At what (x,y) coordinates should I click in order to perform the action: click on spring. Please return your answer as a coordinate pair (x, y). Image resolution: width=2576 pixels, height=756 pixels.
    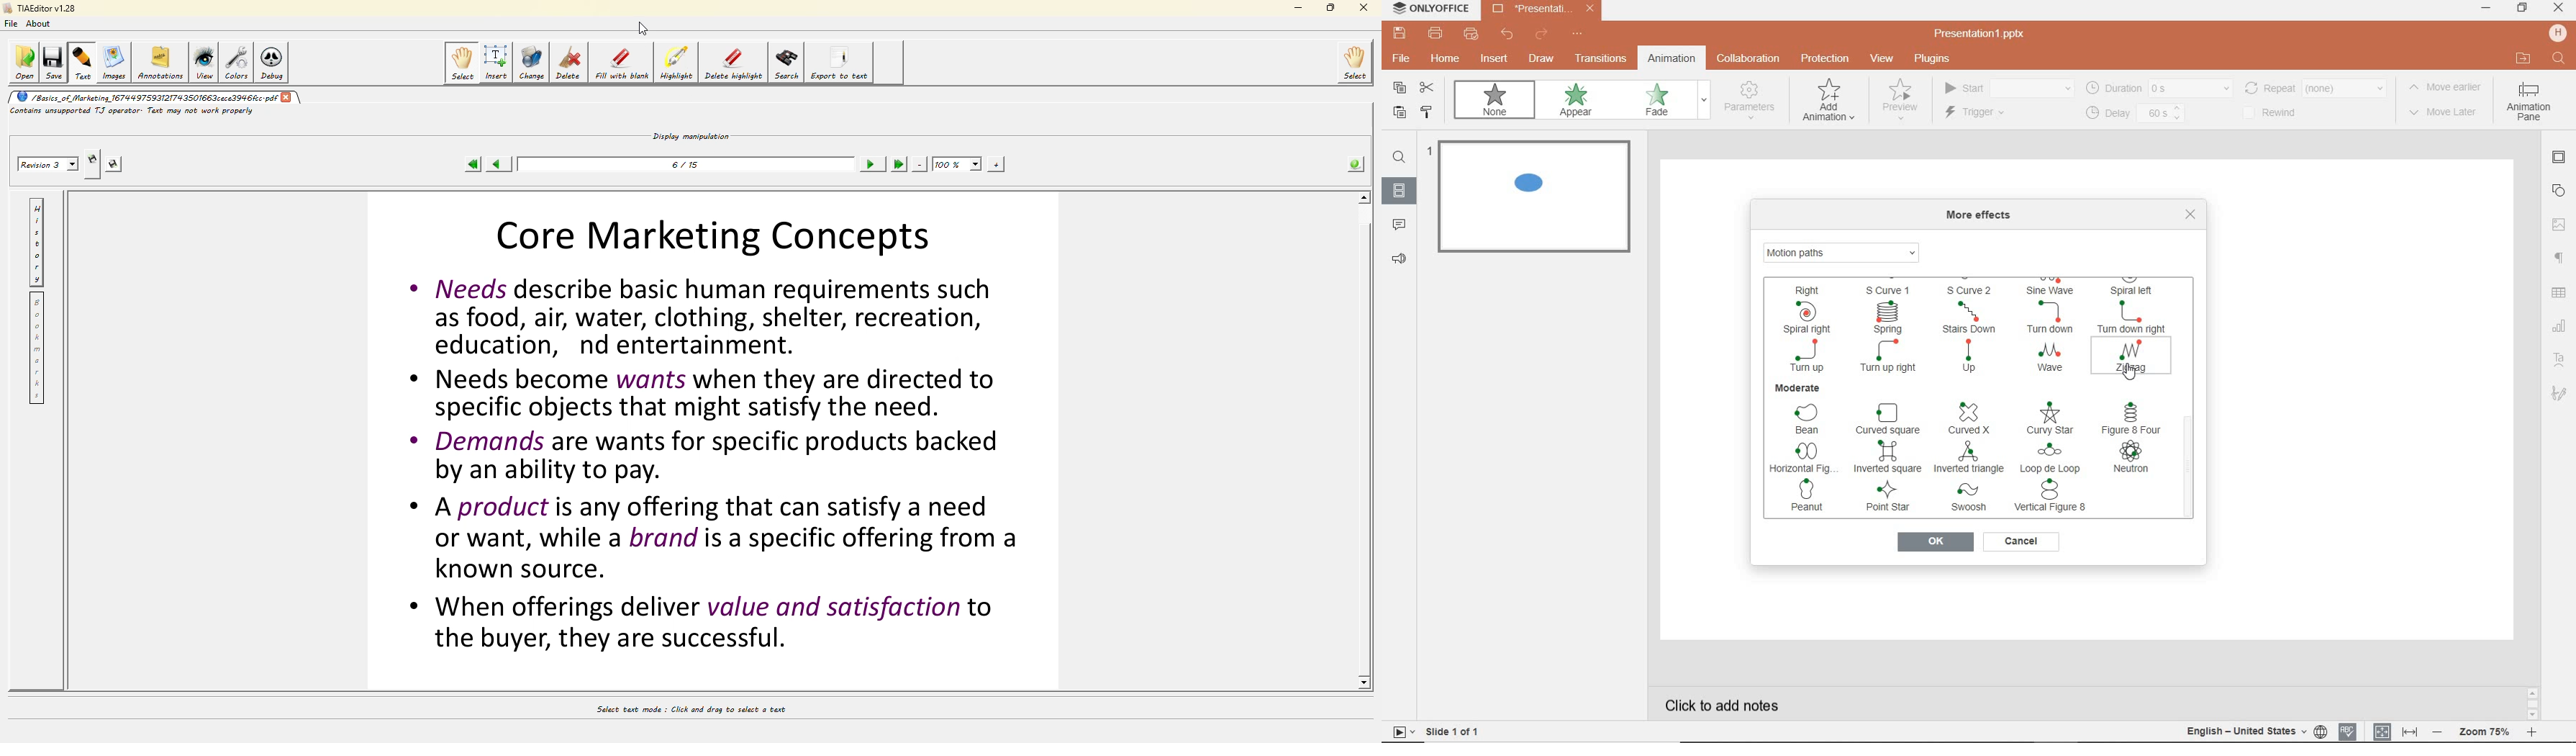
    Looking at the image, I should click on (1889, 317).